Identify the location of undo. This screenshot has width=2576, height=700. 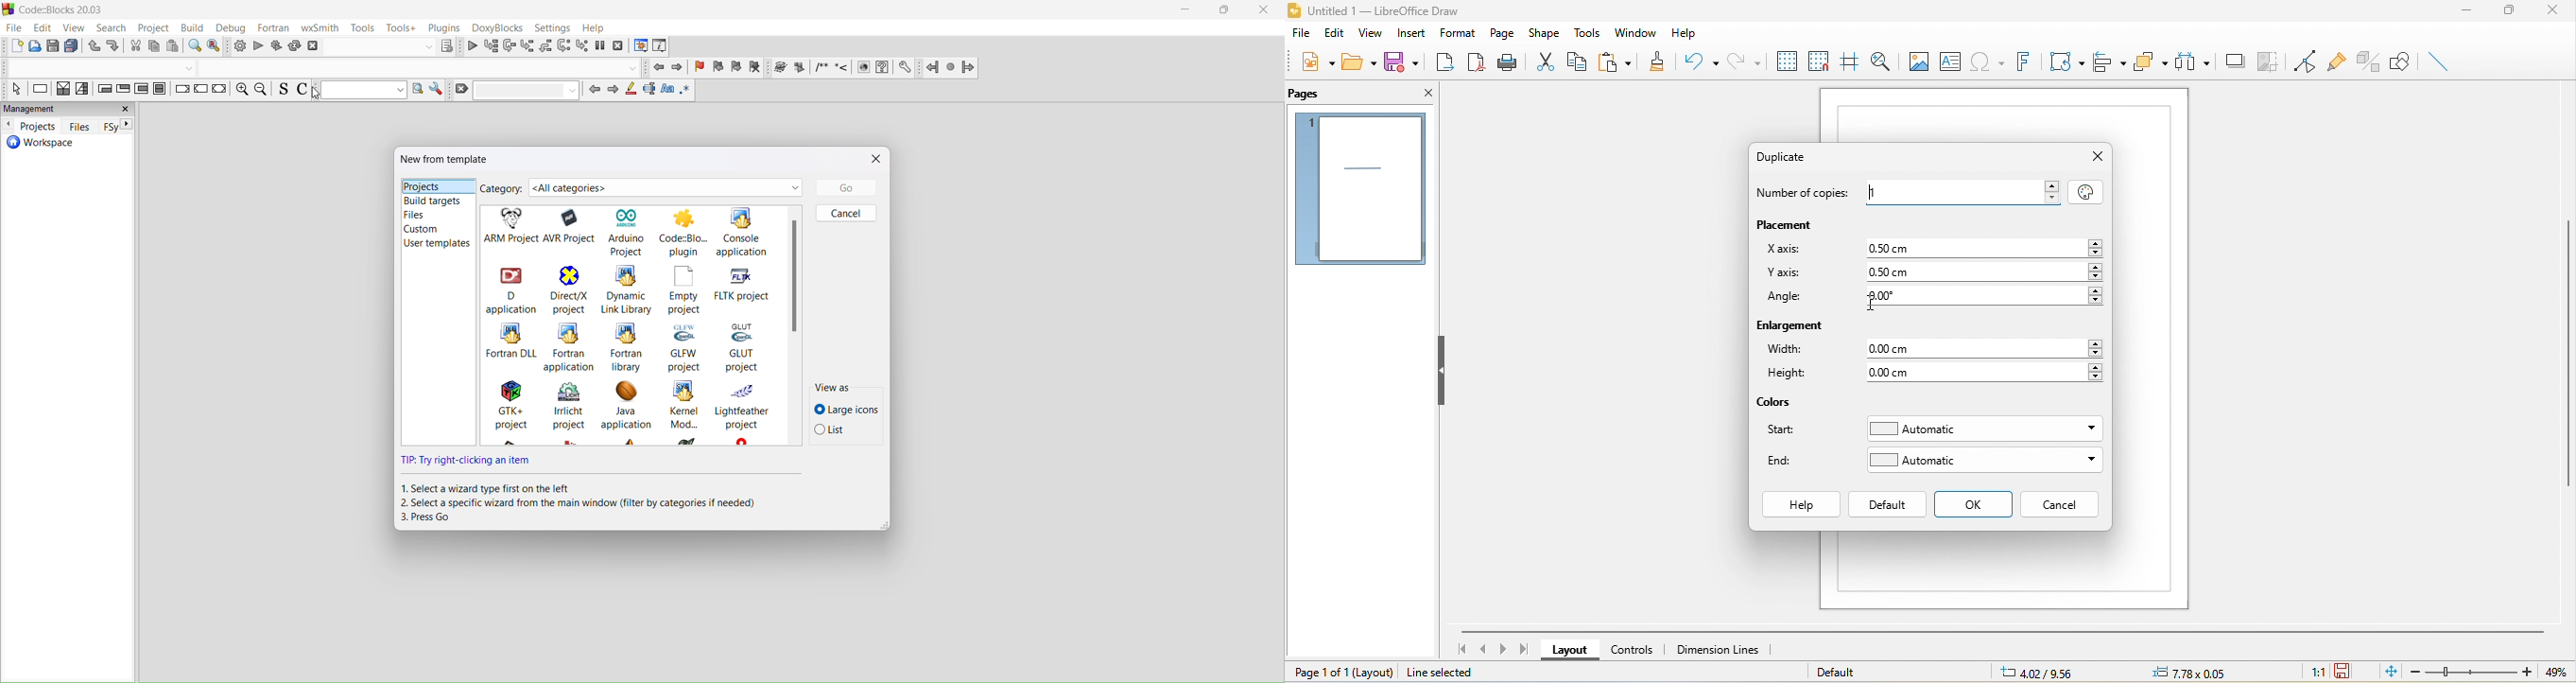
(94, 46).